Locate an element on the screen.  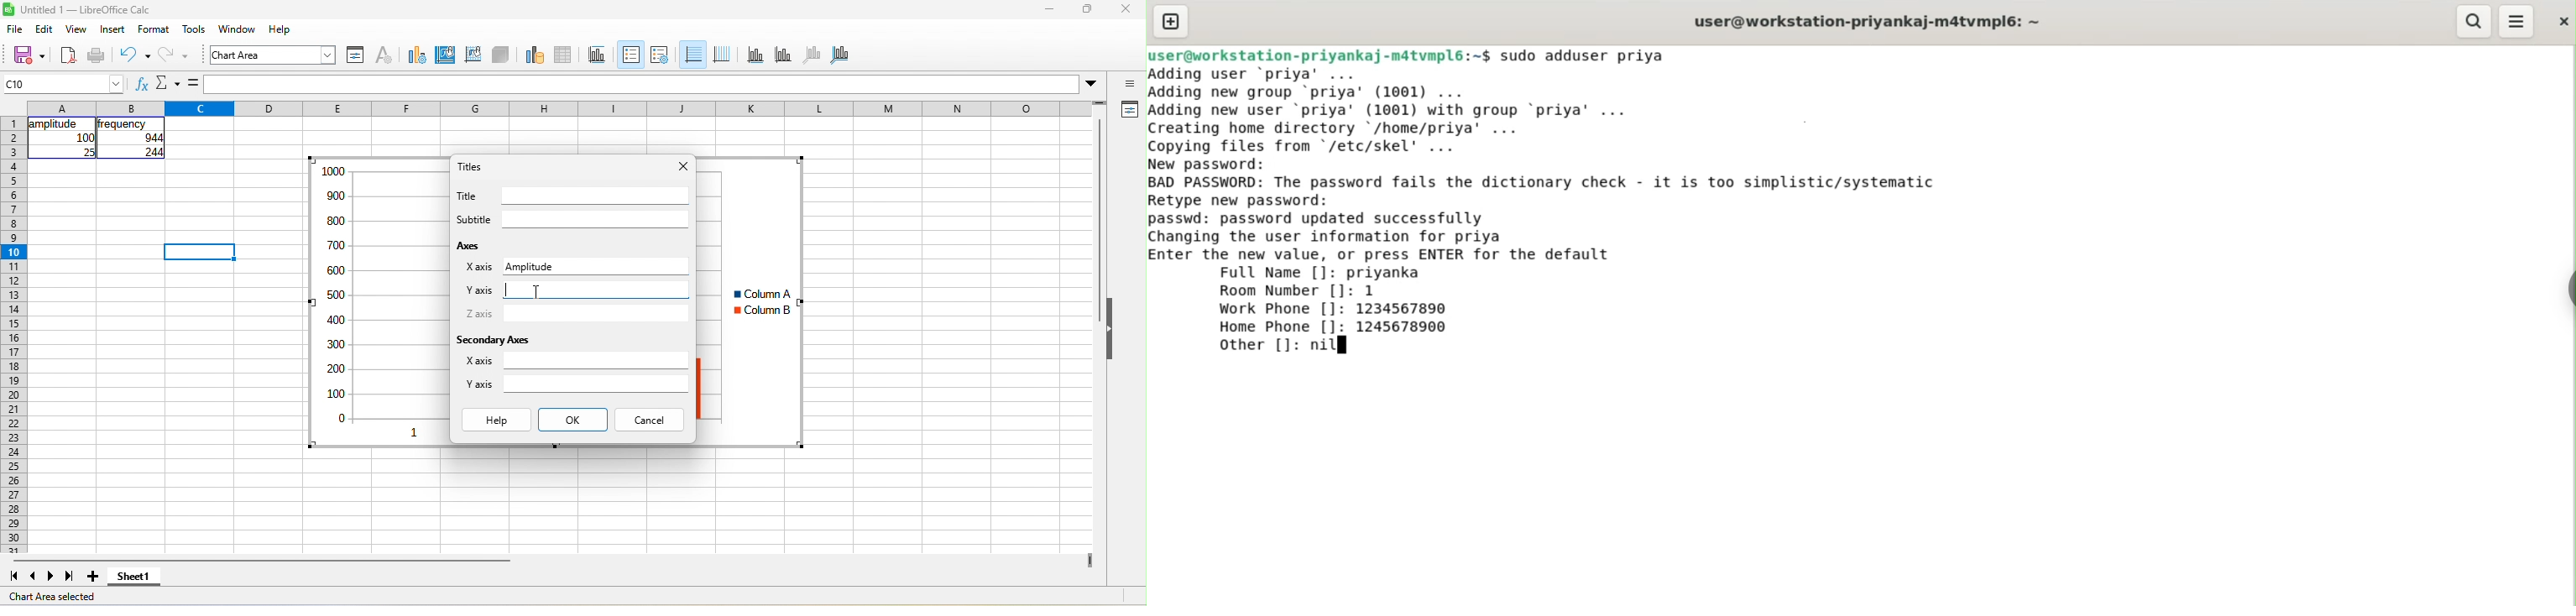
close is located at coordinates (684, 166).